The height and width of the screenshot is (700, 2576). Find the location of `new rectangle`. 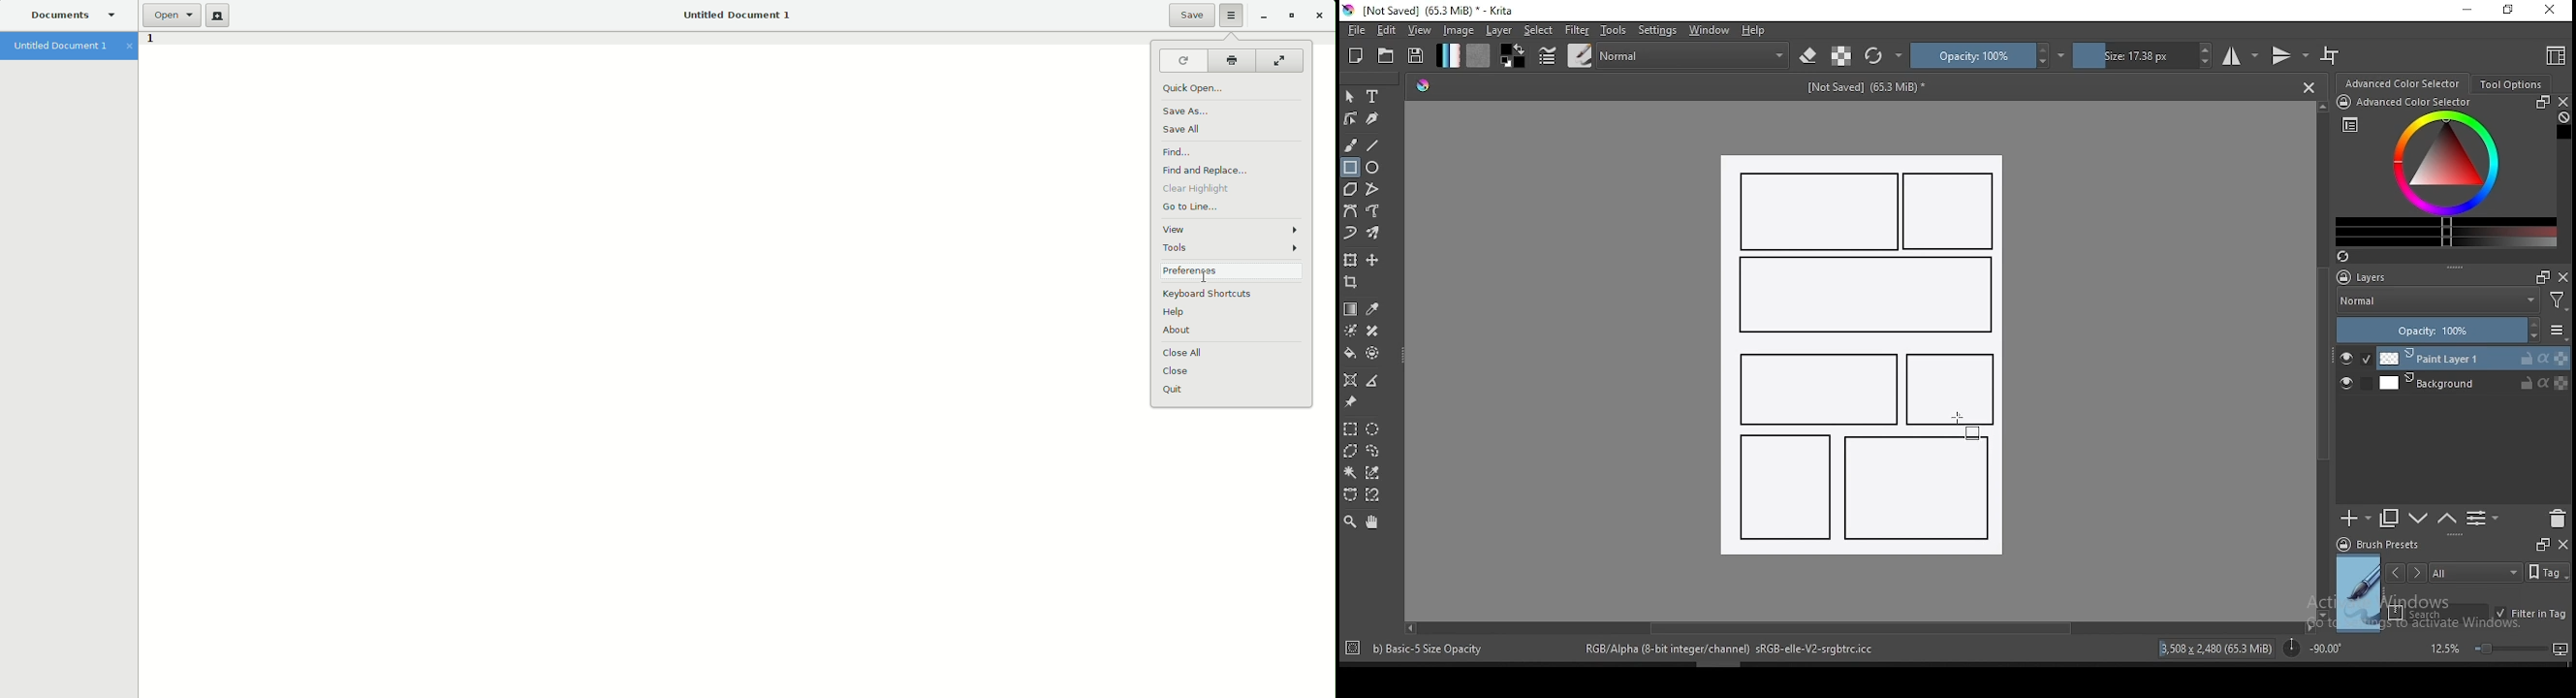

new rectangle is located at coordinates (1785, 485).